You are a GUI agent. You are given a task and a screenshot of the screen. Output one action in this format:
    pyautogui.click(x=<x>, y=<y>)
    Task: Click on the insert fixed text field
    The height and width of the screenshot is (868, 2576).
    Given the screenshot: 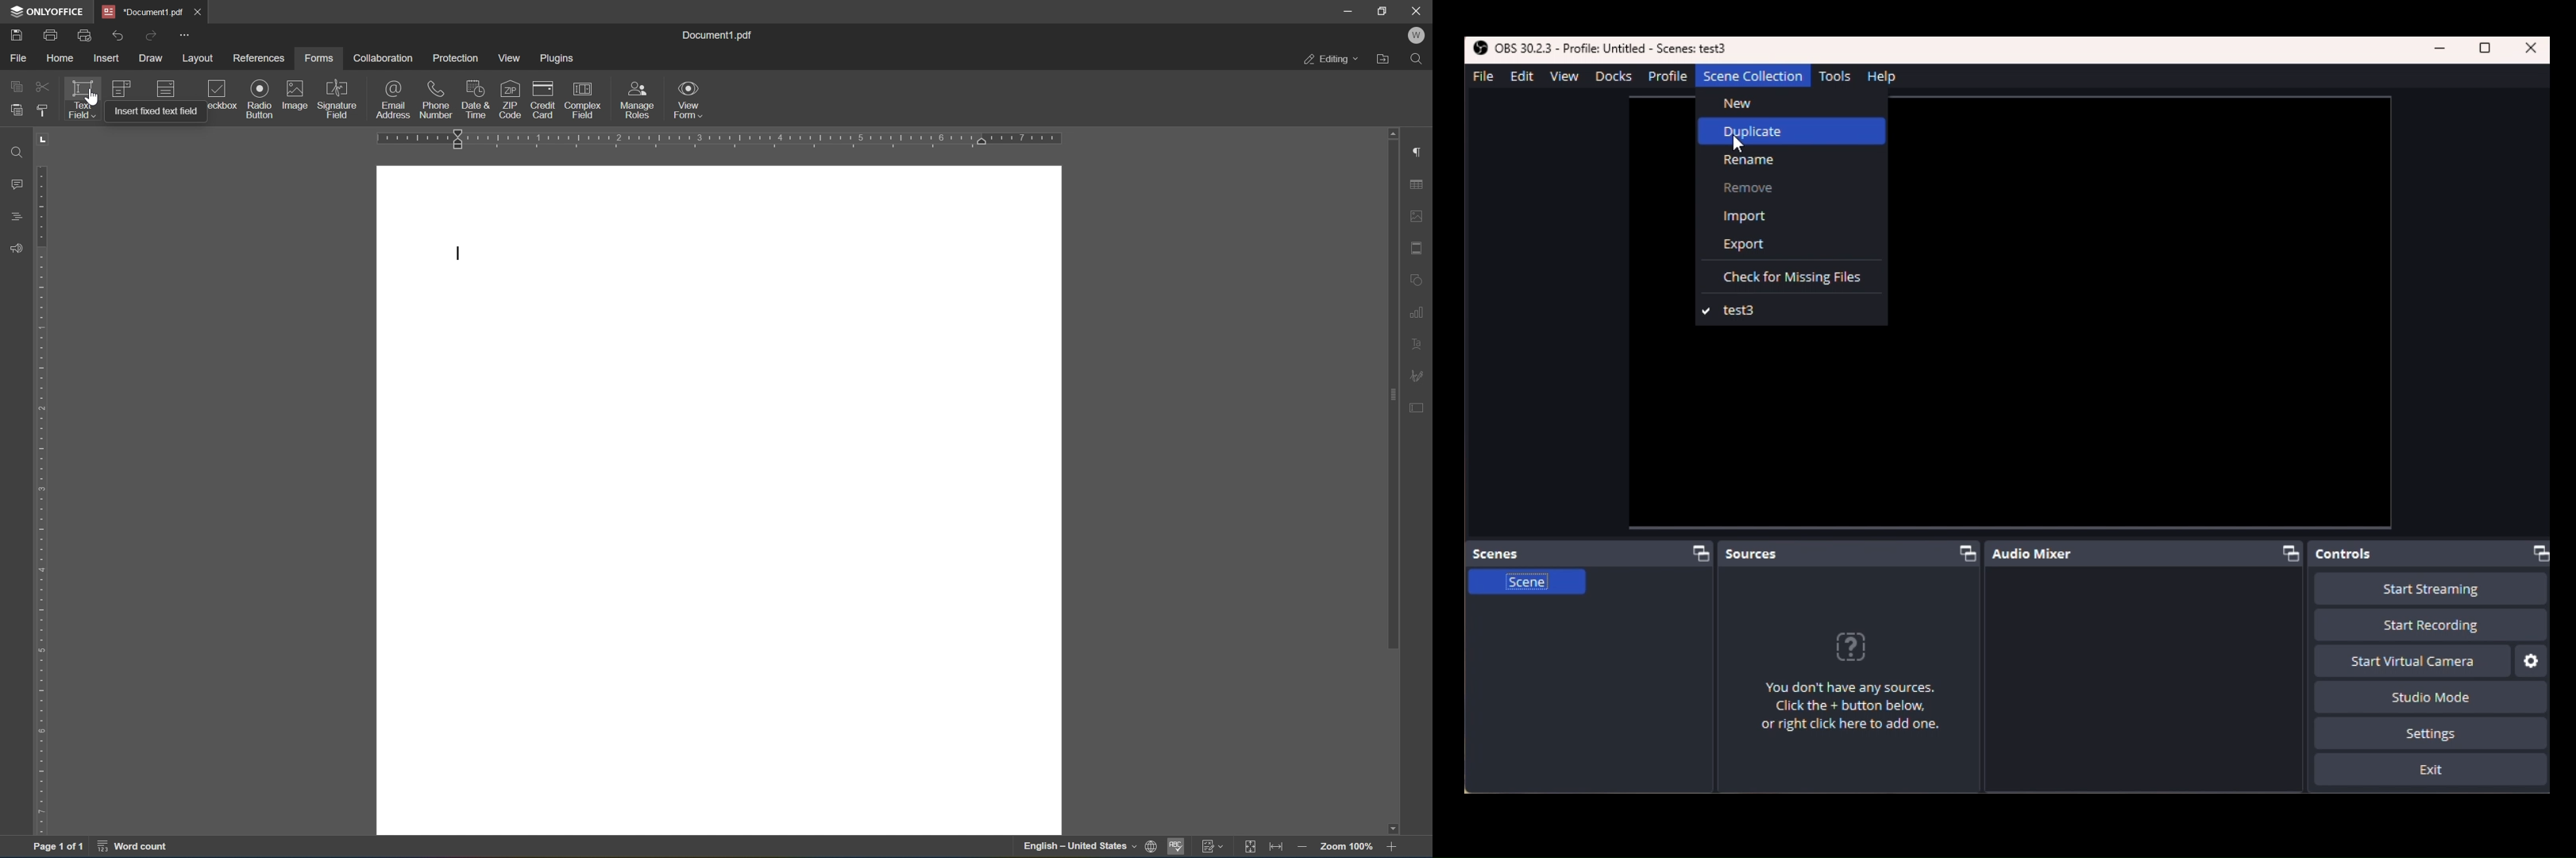 What is the action you would take?
    pyautogui.click(x=152, y=109)
    